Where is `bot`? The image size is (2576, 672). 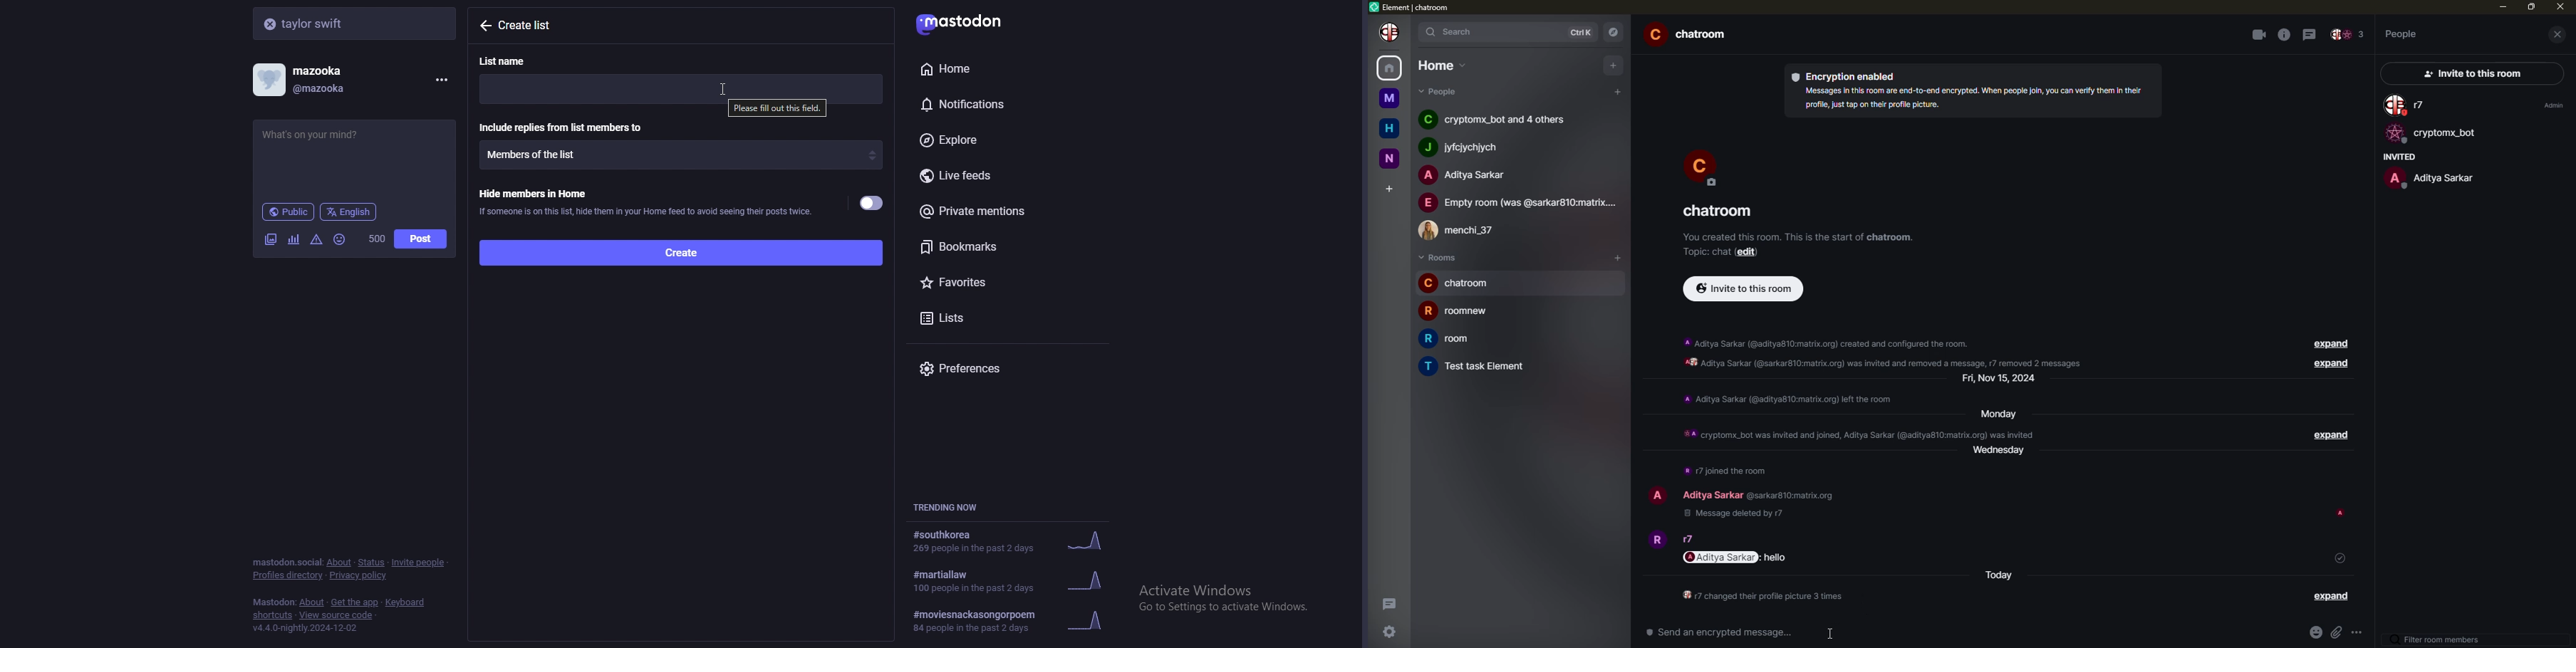
bot is located at coordinates (2431, 135).